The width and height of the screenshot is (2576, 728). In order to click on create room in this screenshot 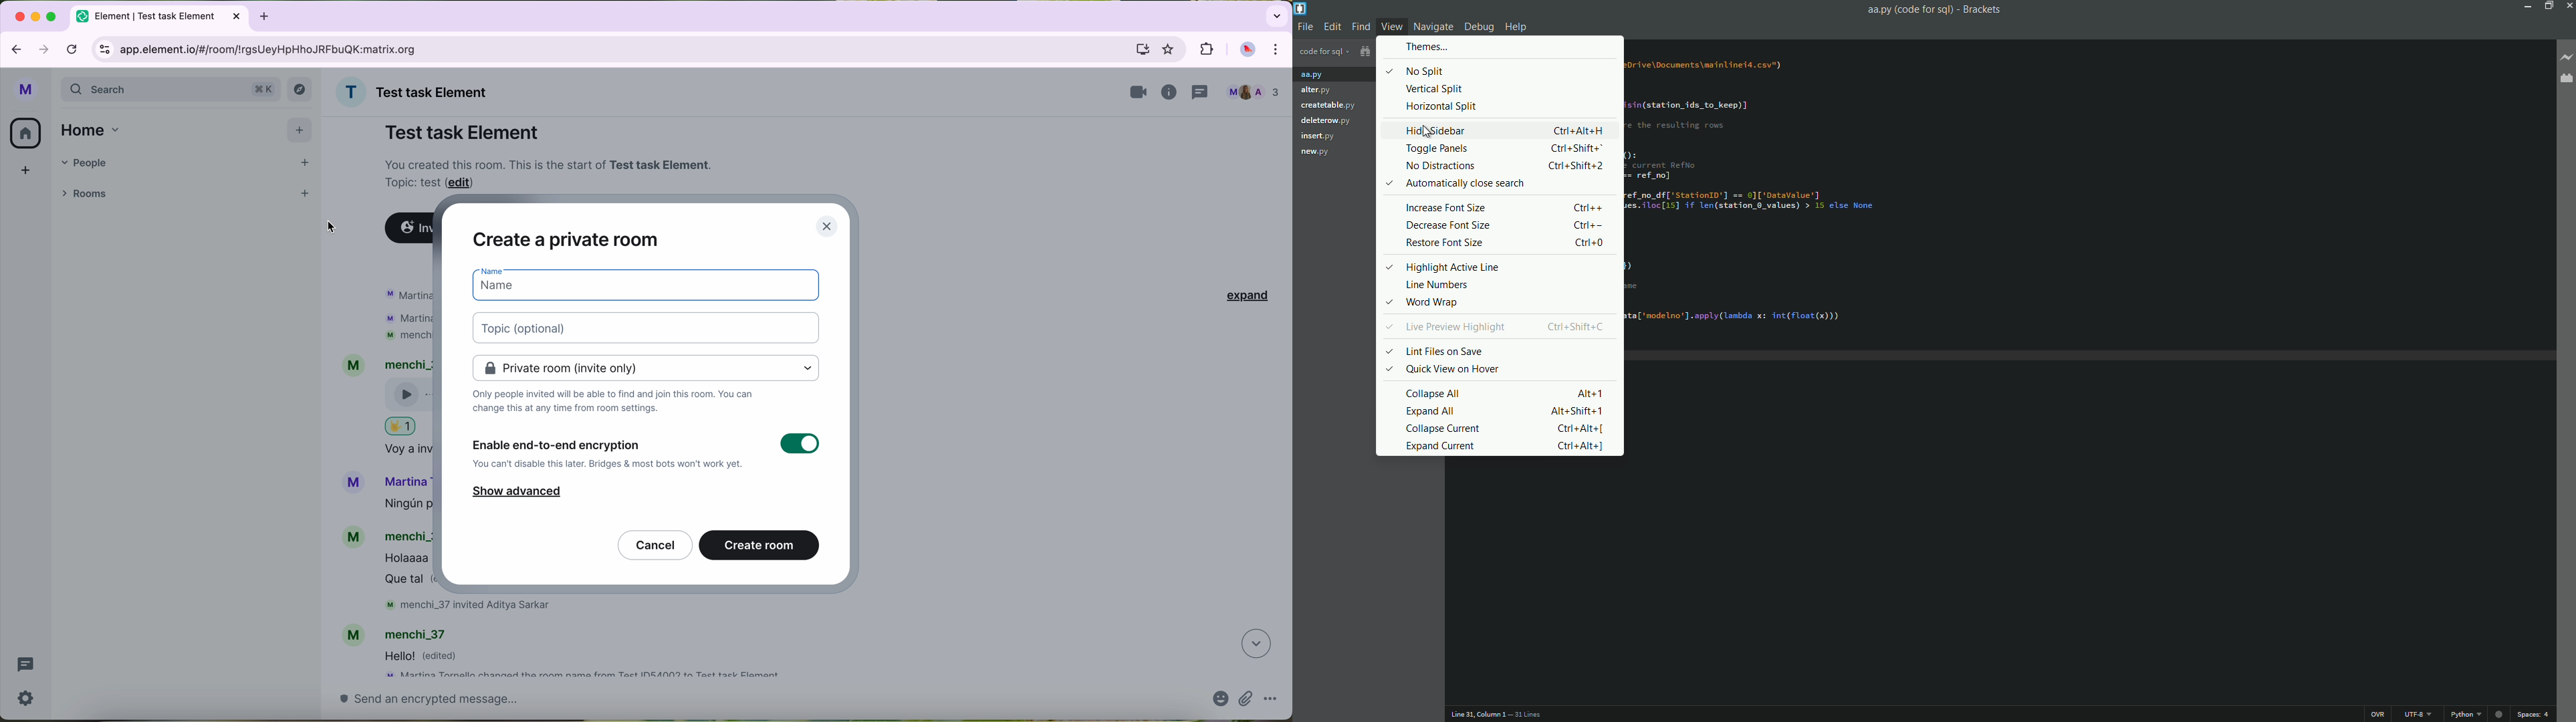, I will do `click(760, 545)`.